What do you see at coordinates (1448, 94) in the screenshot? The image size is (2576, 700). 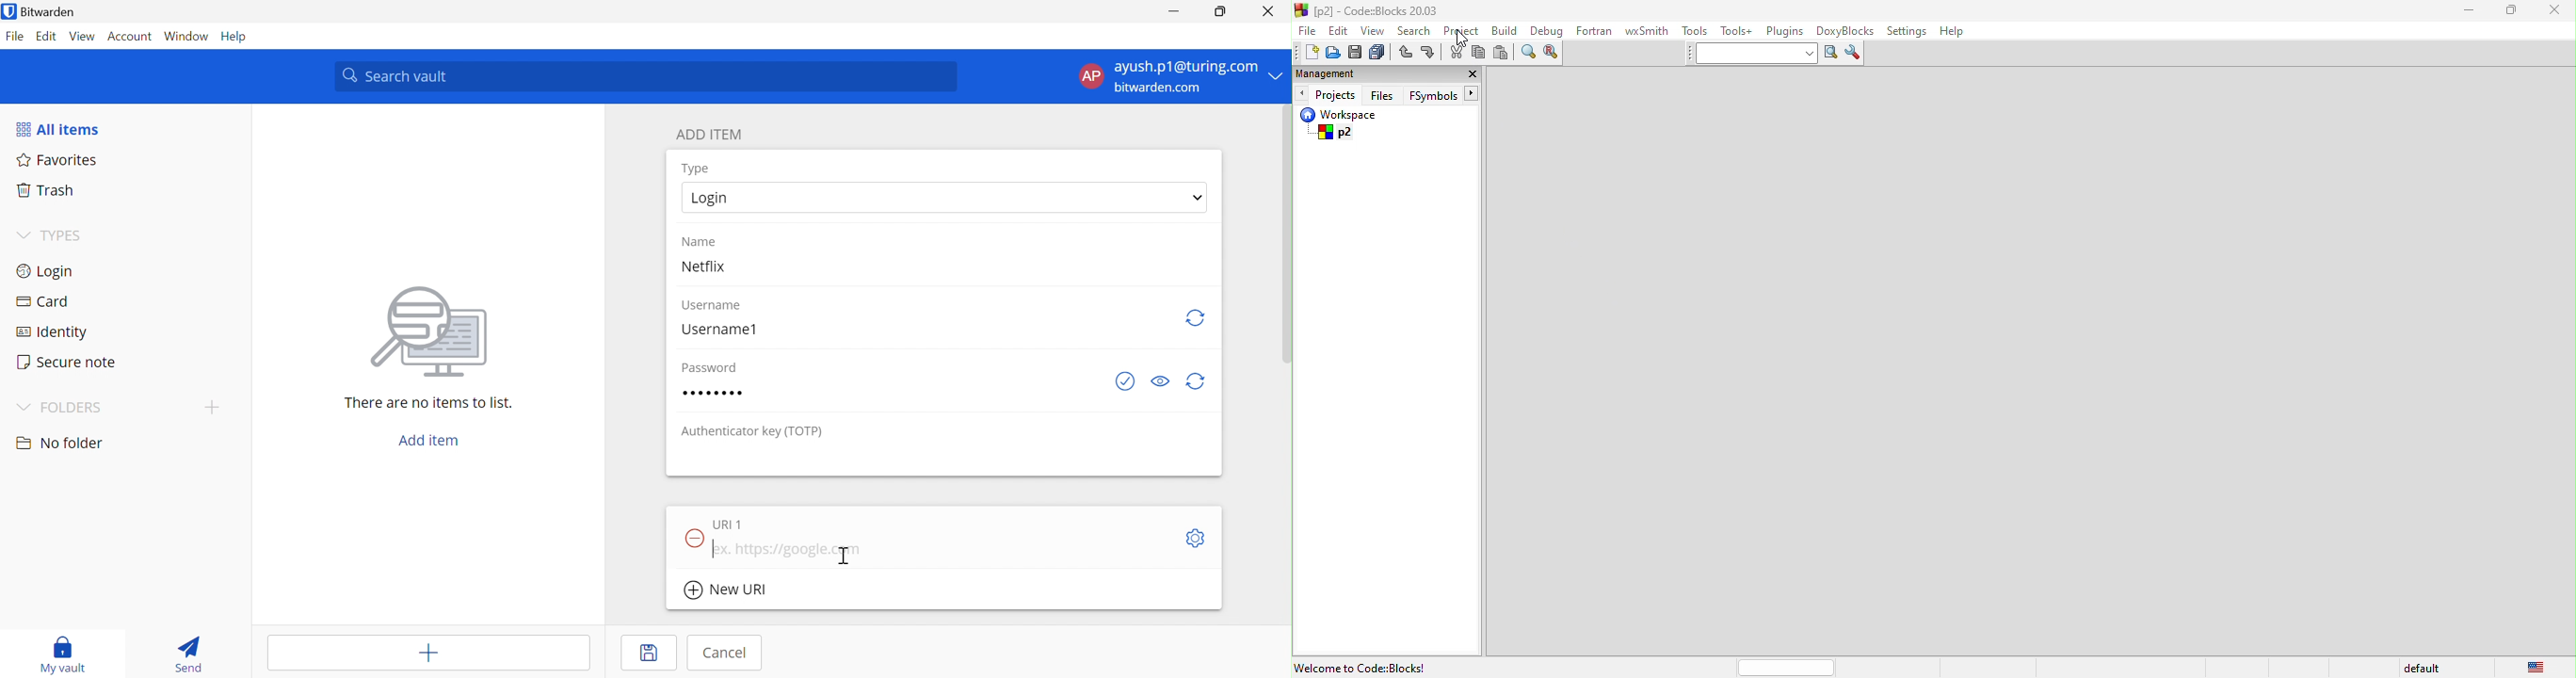 I see `fsymbols` at bounding box center [1448, 94].